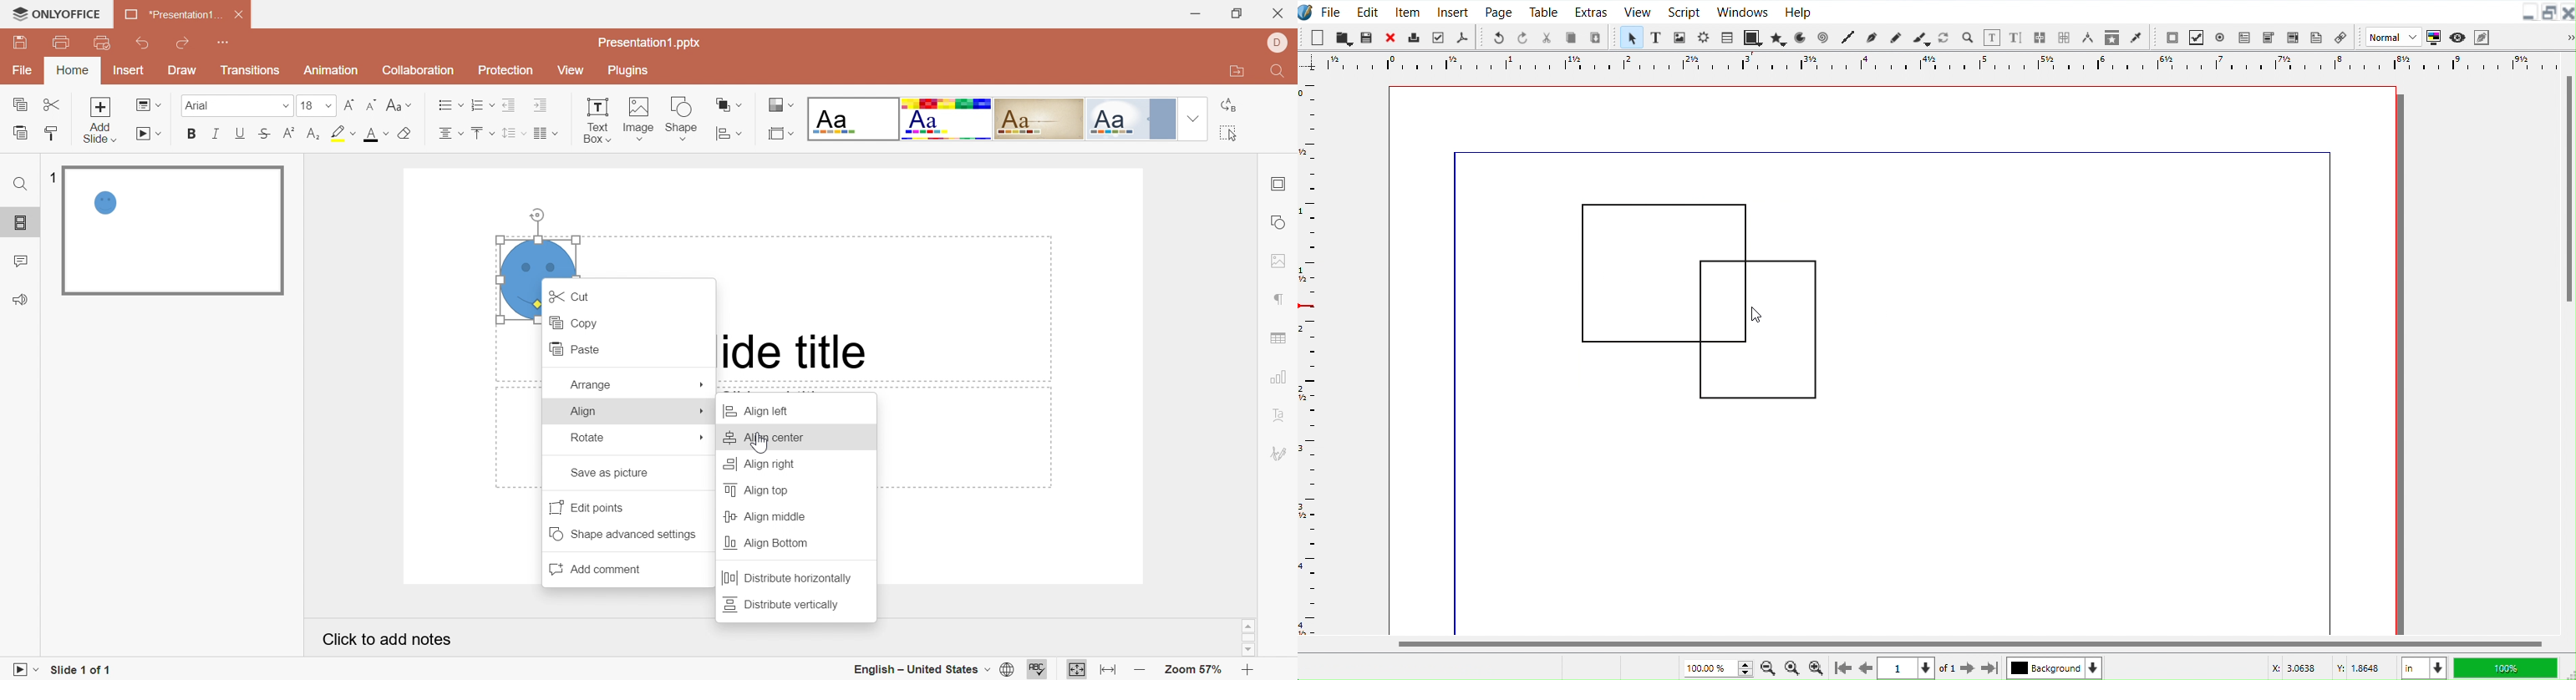  What do you see at coordinates (330, 74) in the screenshot?
I see `Animation` at bounding box center [330, 74].